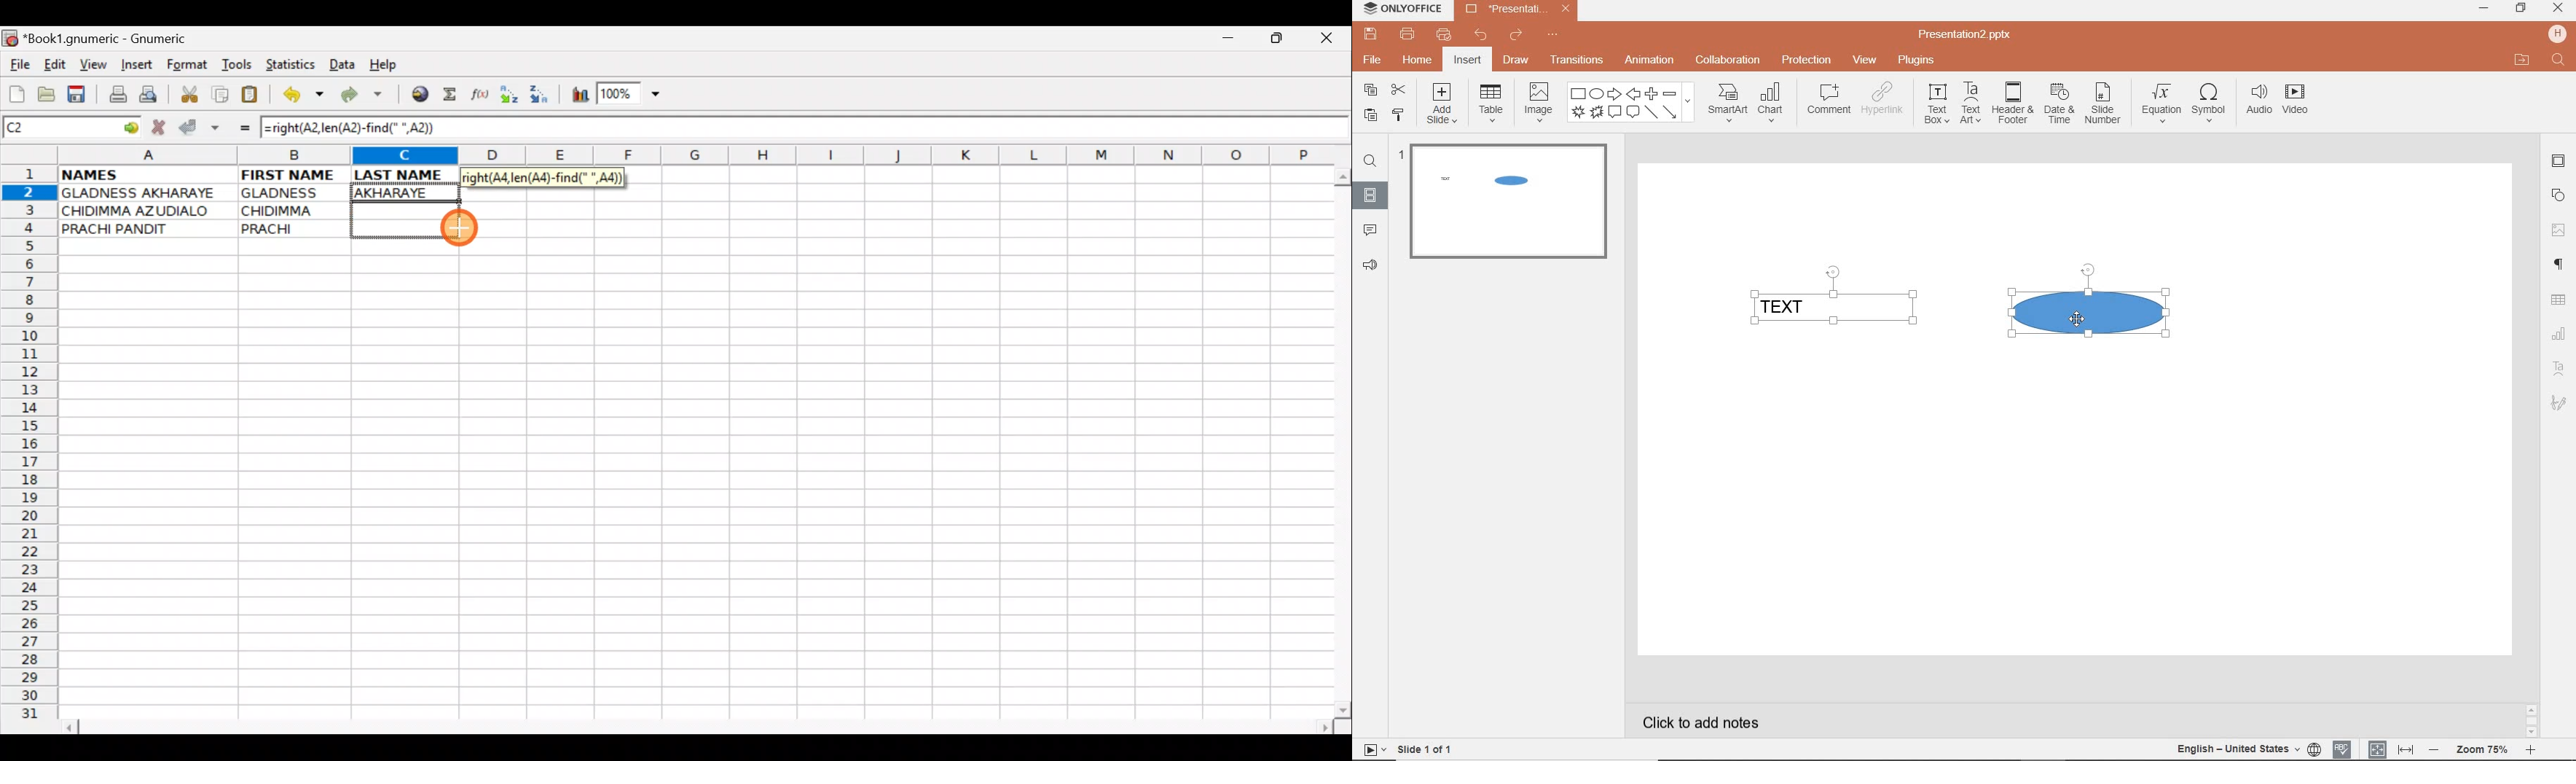 Image resolution: width=2576 pixels, height=784 pixels. Describe the element at coordinates (89, 64) in the screenshot. I see `View` at that location.